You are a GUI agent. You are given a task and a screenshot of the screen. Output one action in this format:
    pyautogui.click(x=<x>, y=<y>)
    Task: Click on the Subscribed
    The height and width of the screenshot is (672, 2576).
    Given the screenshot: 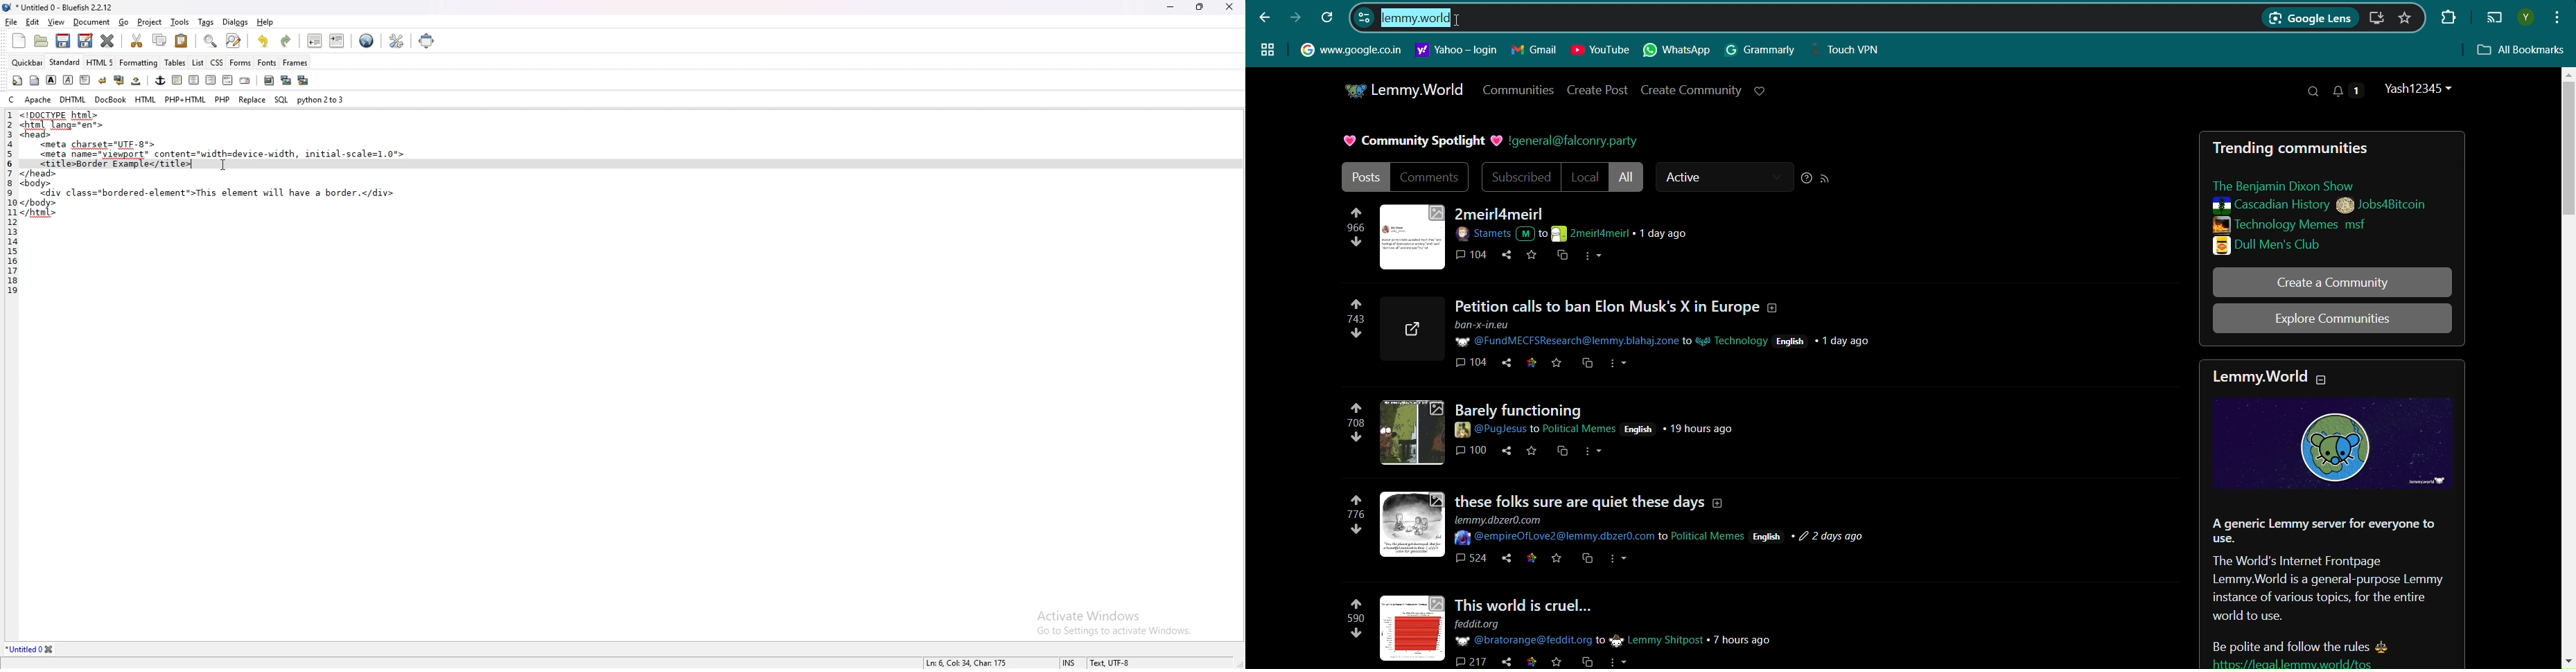 What is the action you would take?
    pyautogui.click(x=1519, y=177)
    